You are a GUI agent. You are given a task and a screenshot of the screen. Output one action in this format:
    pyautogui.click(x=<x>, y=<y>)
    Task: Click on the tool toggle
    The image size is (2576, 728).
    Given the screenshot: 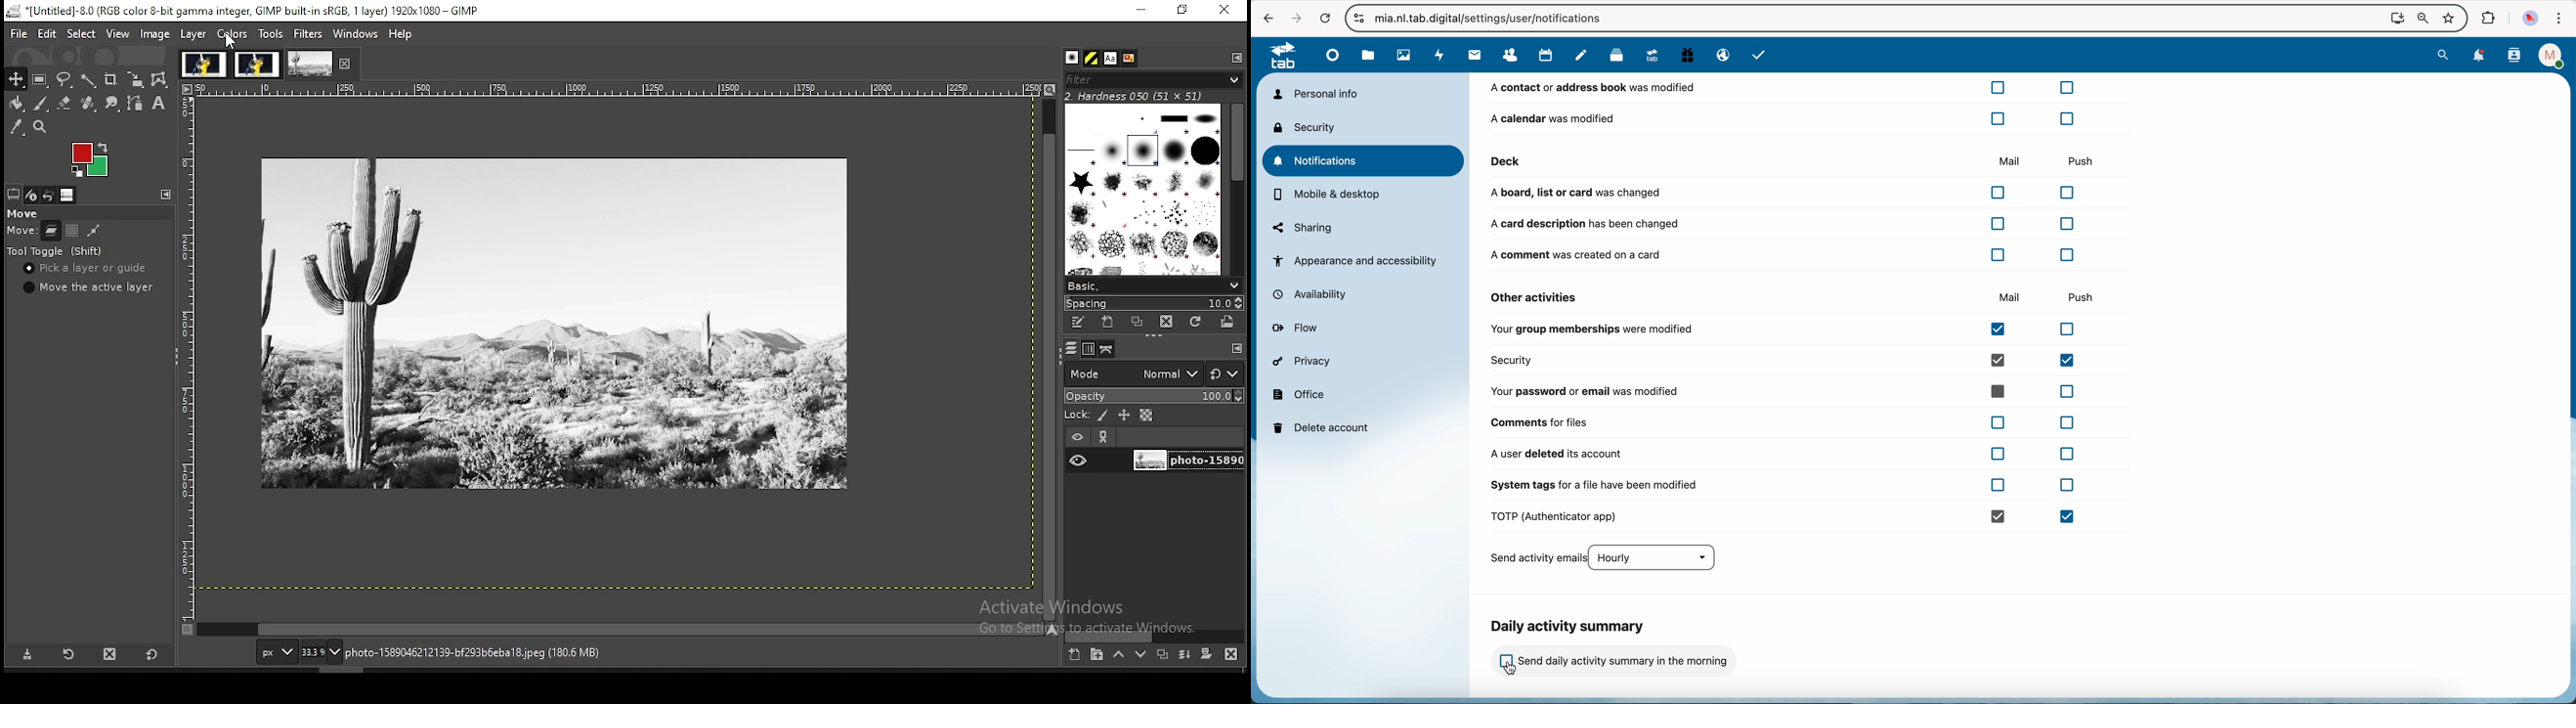 What is the action you would take?
    pyautogui.click(x=56, y=251)
    